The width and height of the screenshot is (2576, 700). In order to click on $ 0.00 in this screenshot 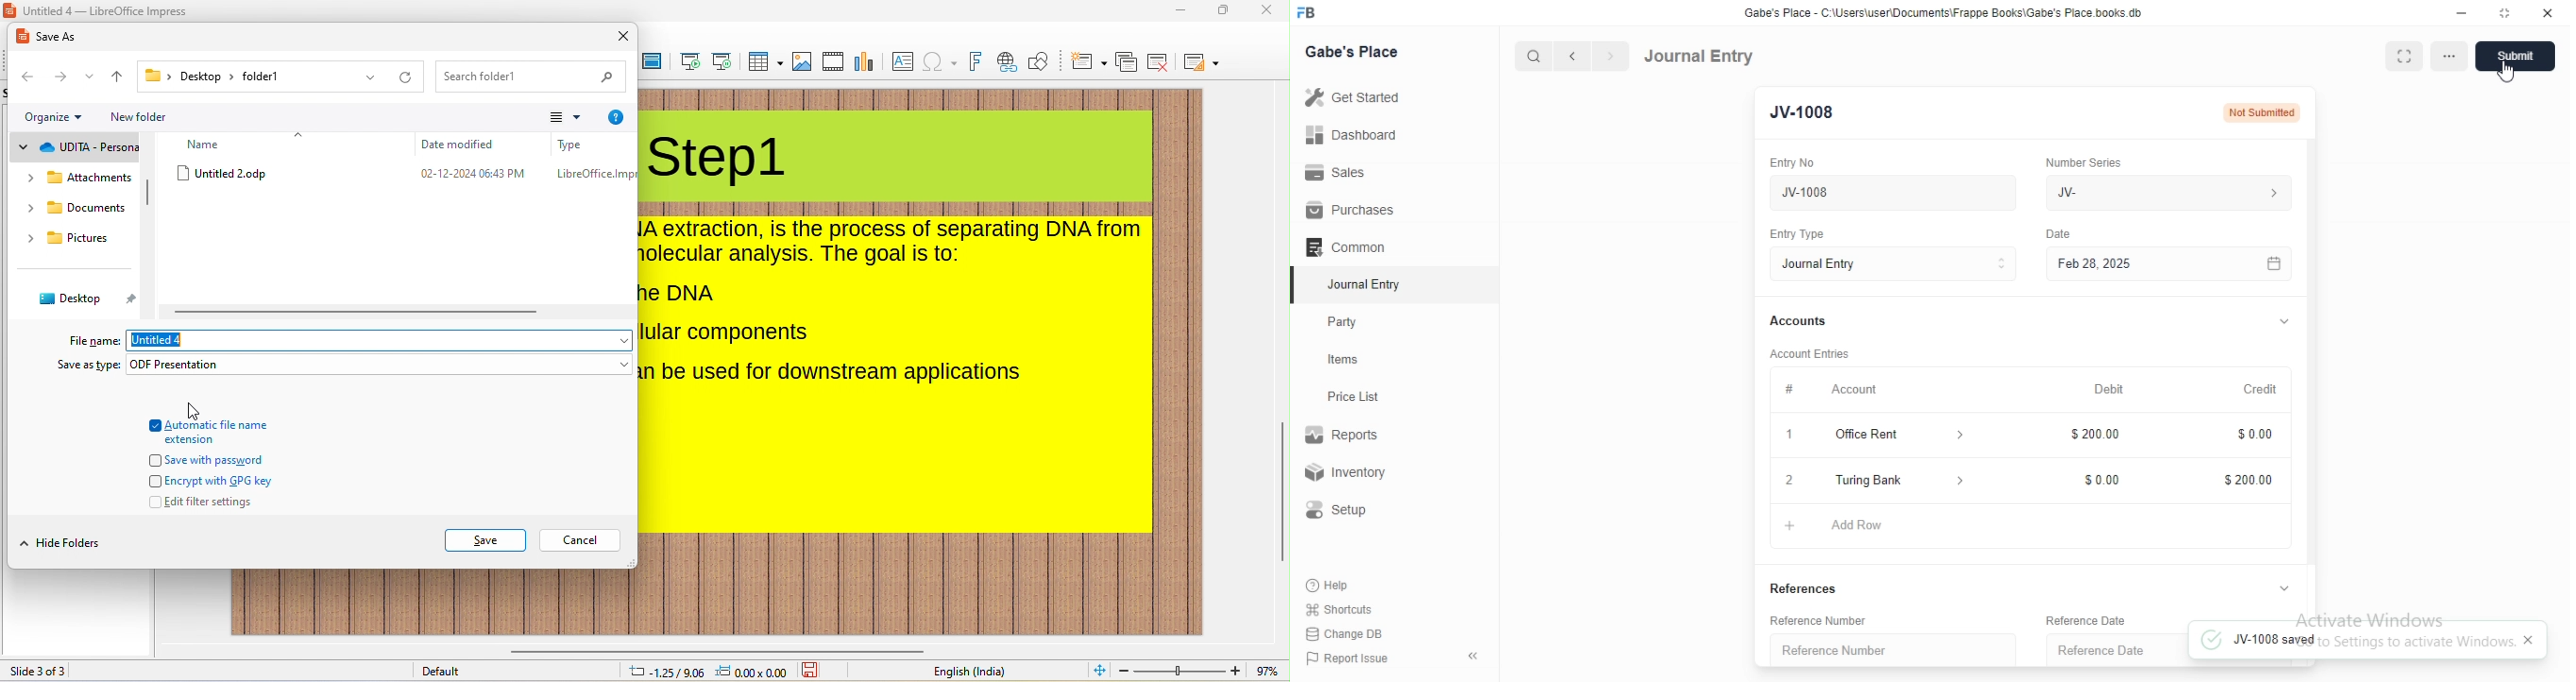, I will do `click(2251, 436)`.